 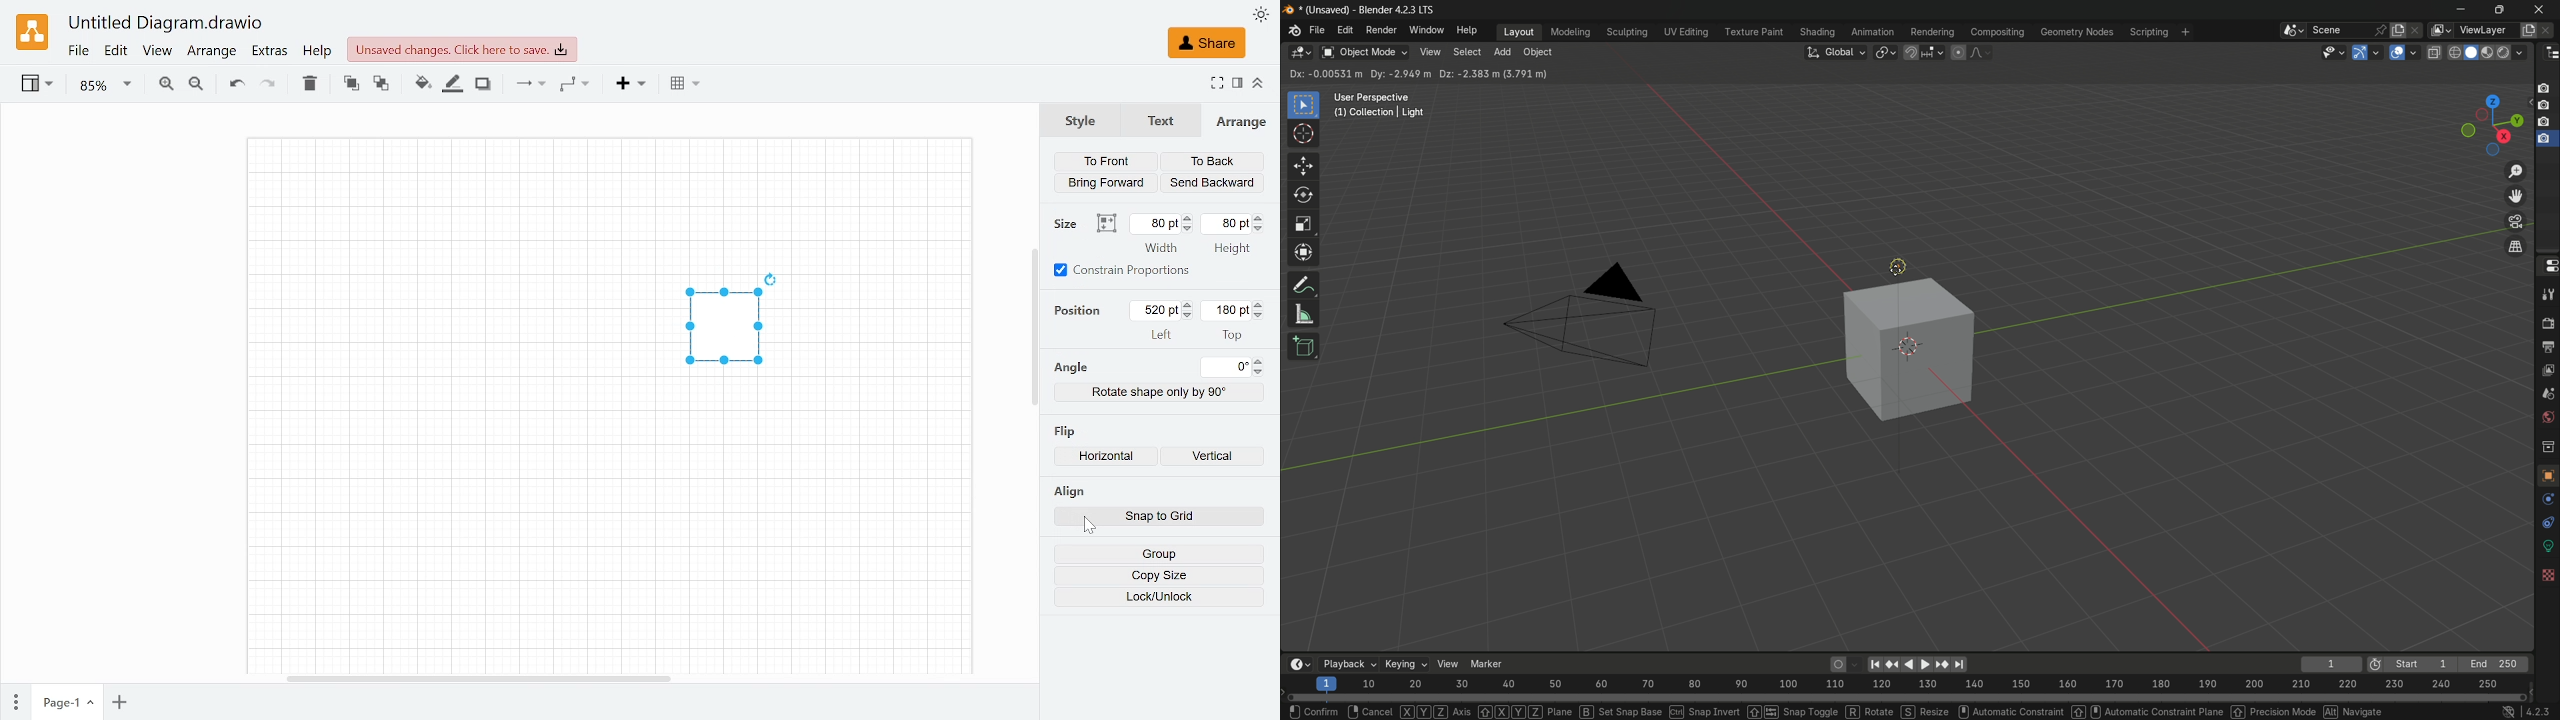 I want to click on toggle the camera view, so click(x=2514, y=221).